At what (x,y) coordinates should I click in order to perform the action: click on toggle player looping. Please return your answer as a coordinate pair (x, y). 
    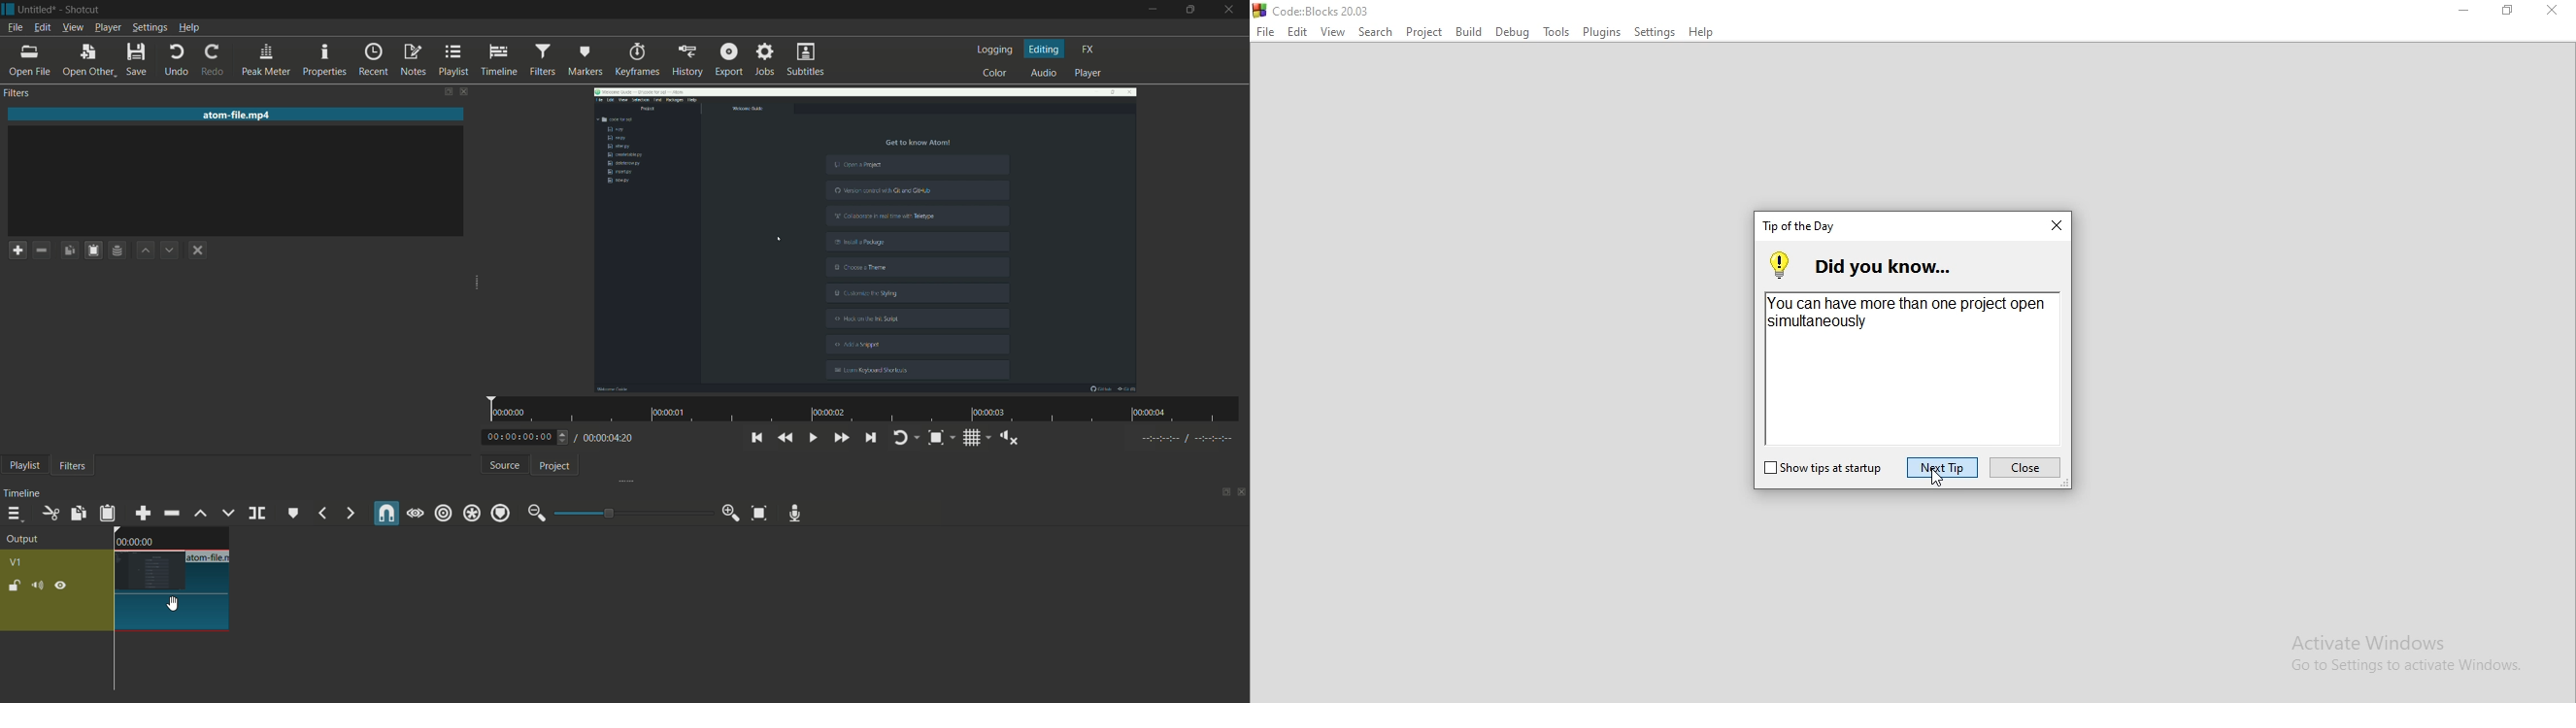
    Looking at the image, I should click on (903, 437).